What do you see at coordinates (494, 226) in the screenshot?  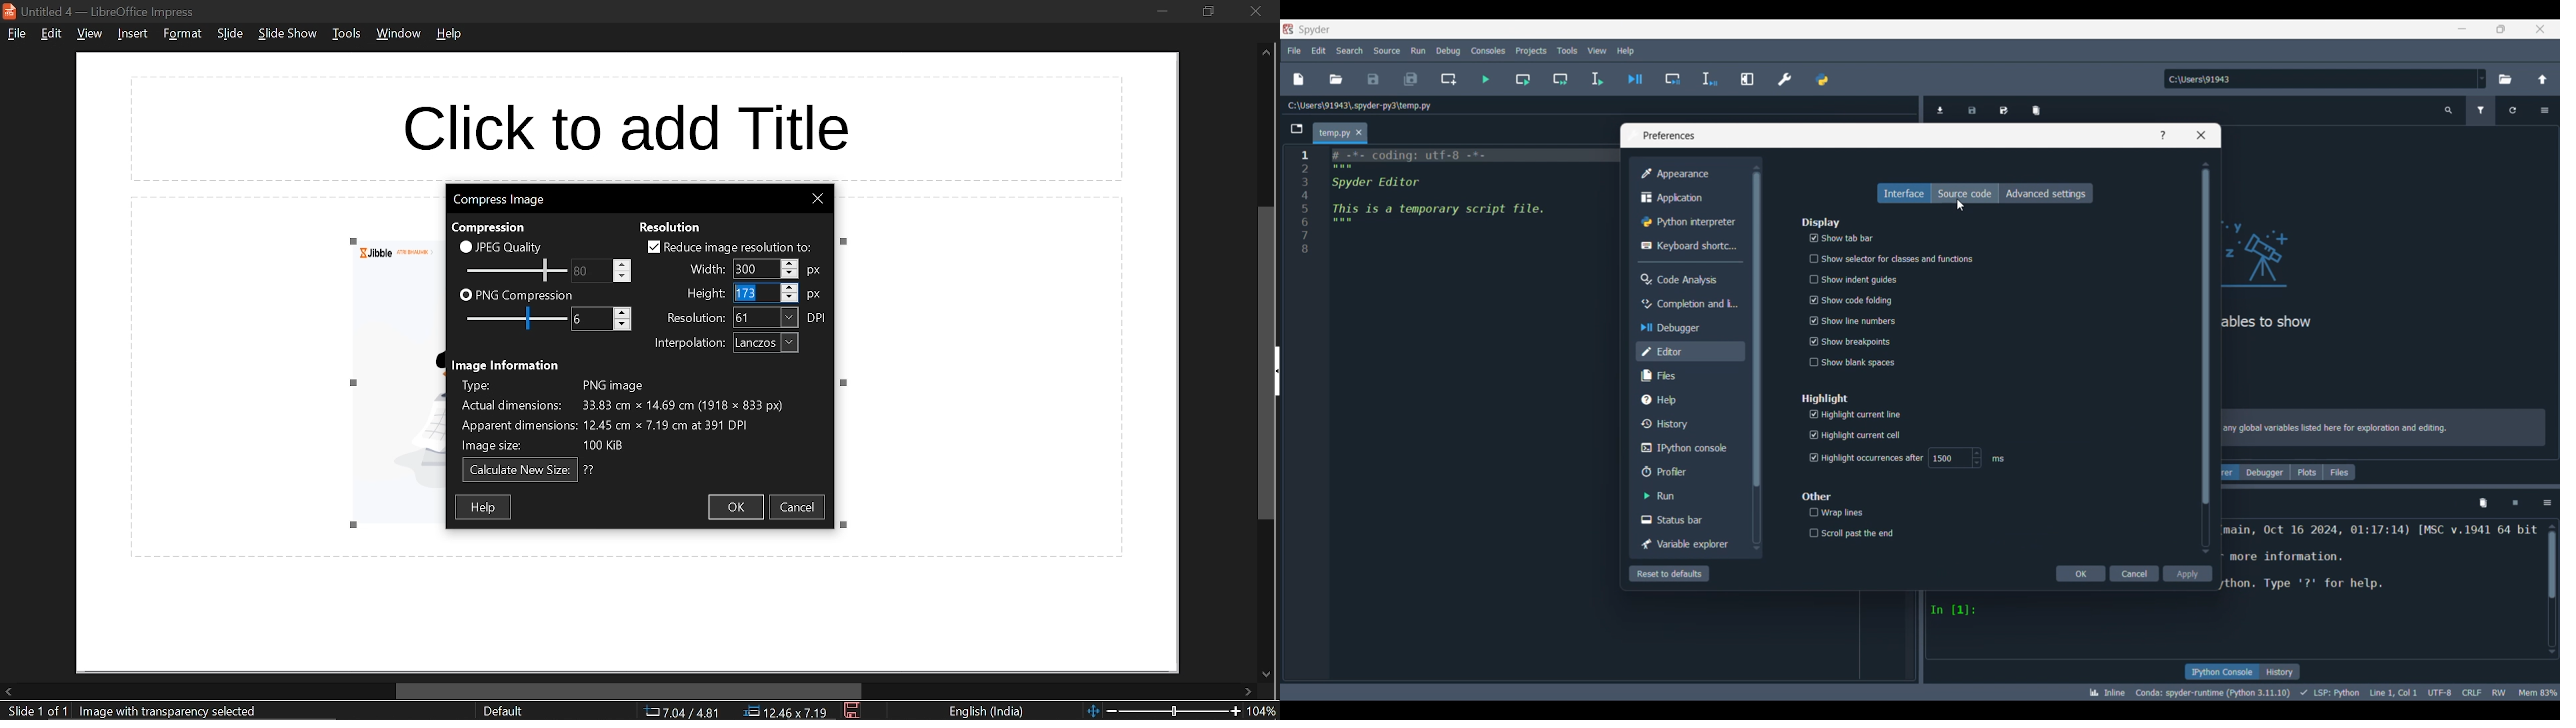 I see `text` at bounding box center [494, 226].